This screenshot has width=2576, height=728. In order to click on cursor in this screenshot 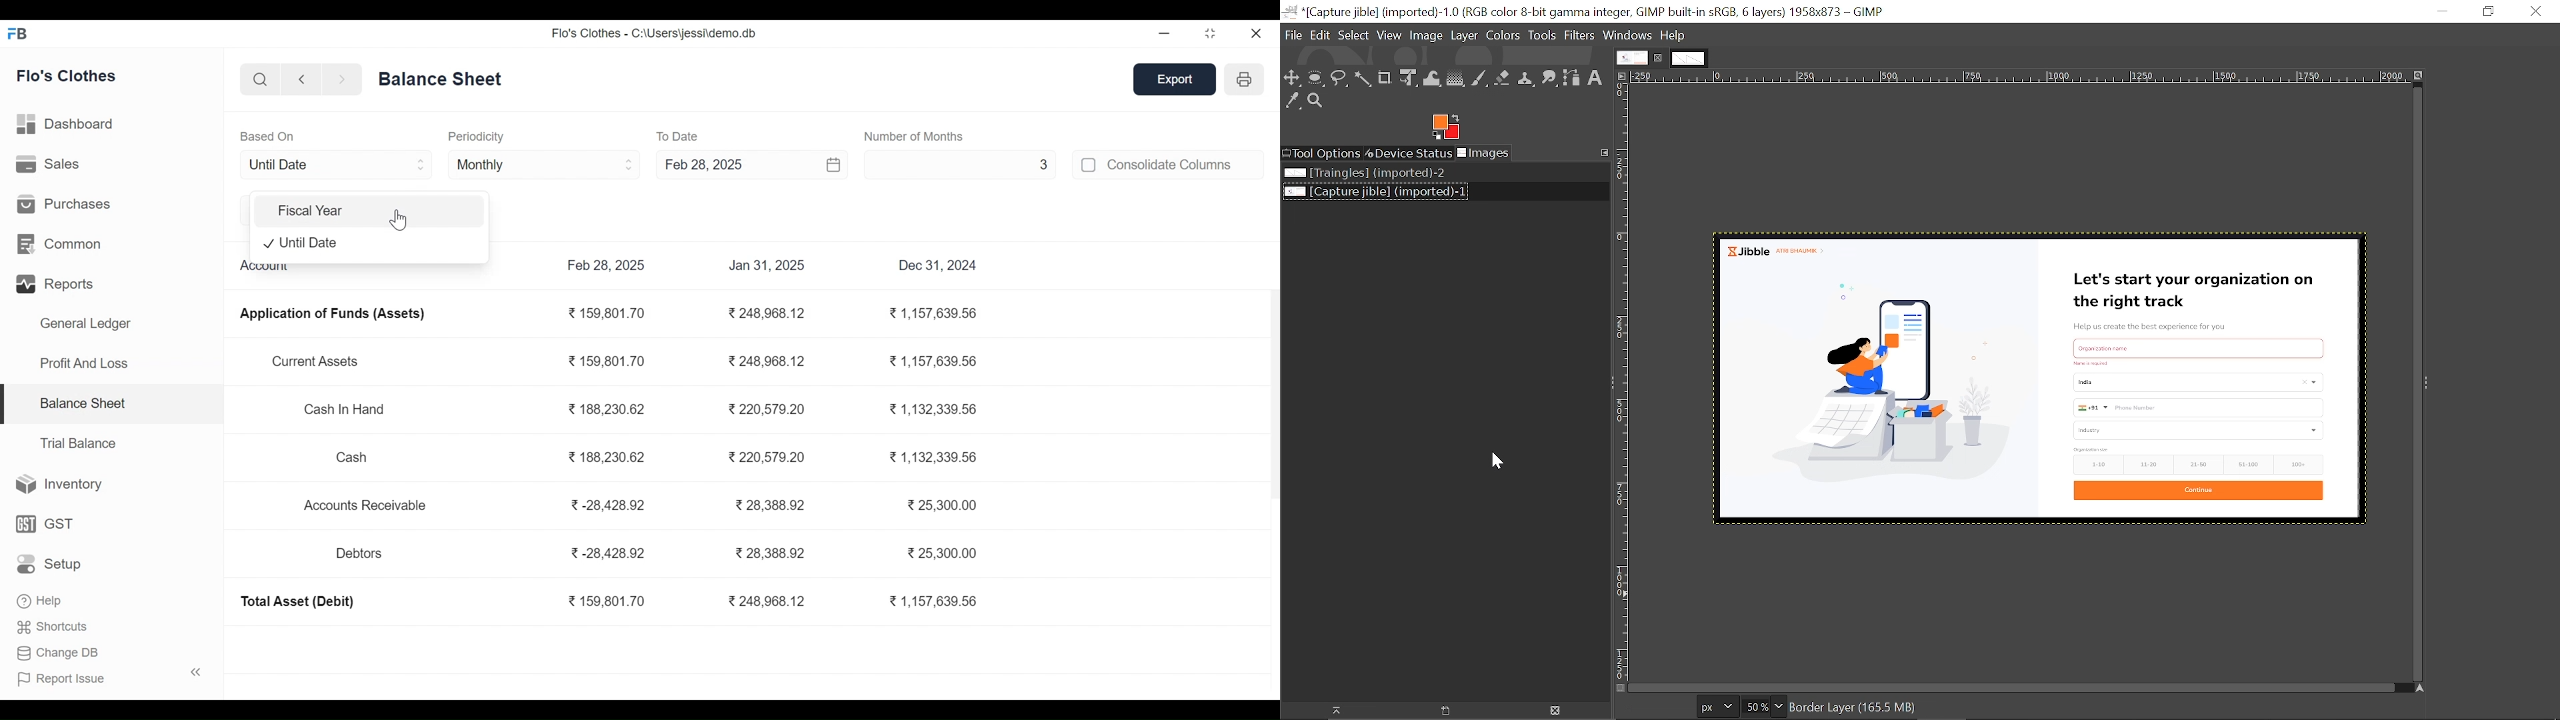, I will do `click(402, 217)`.